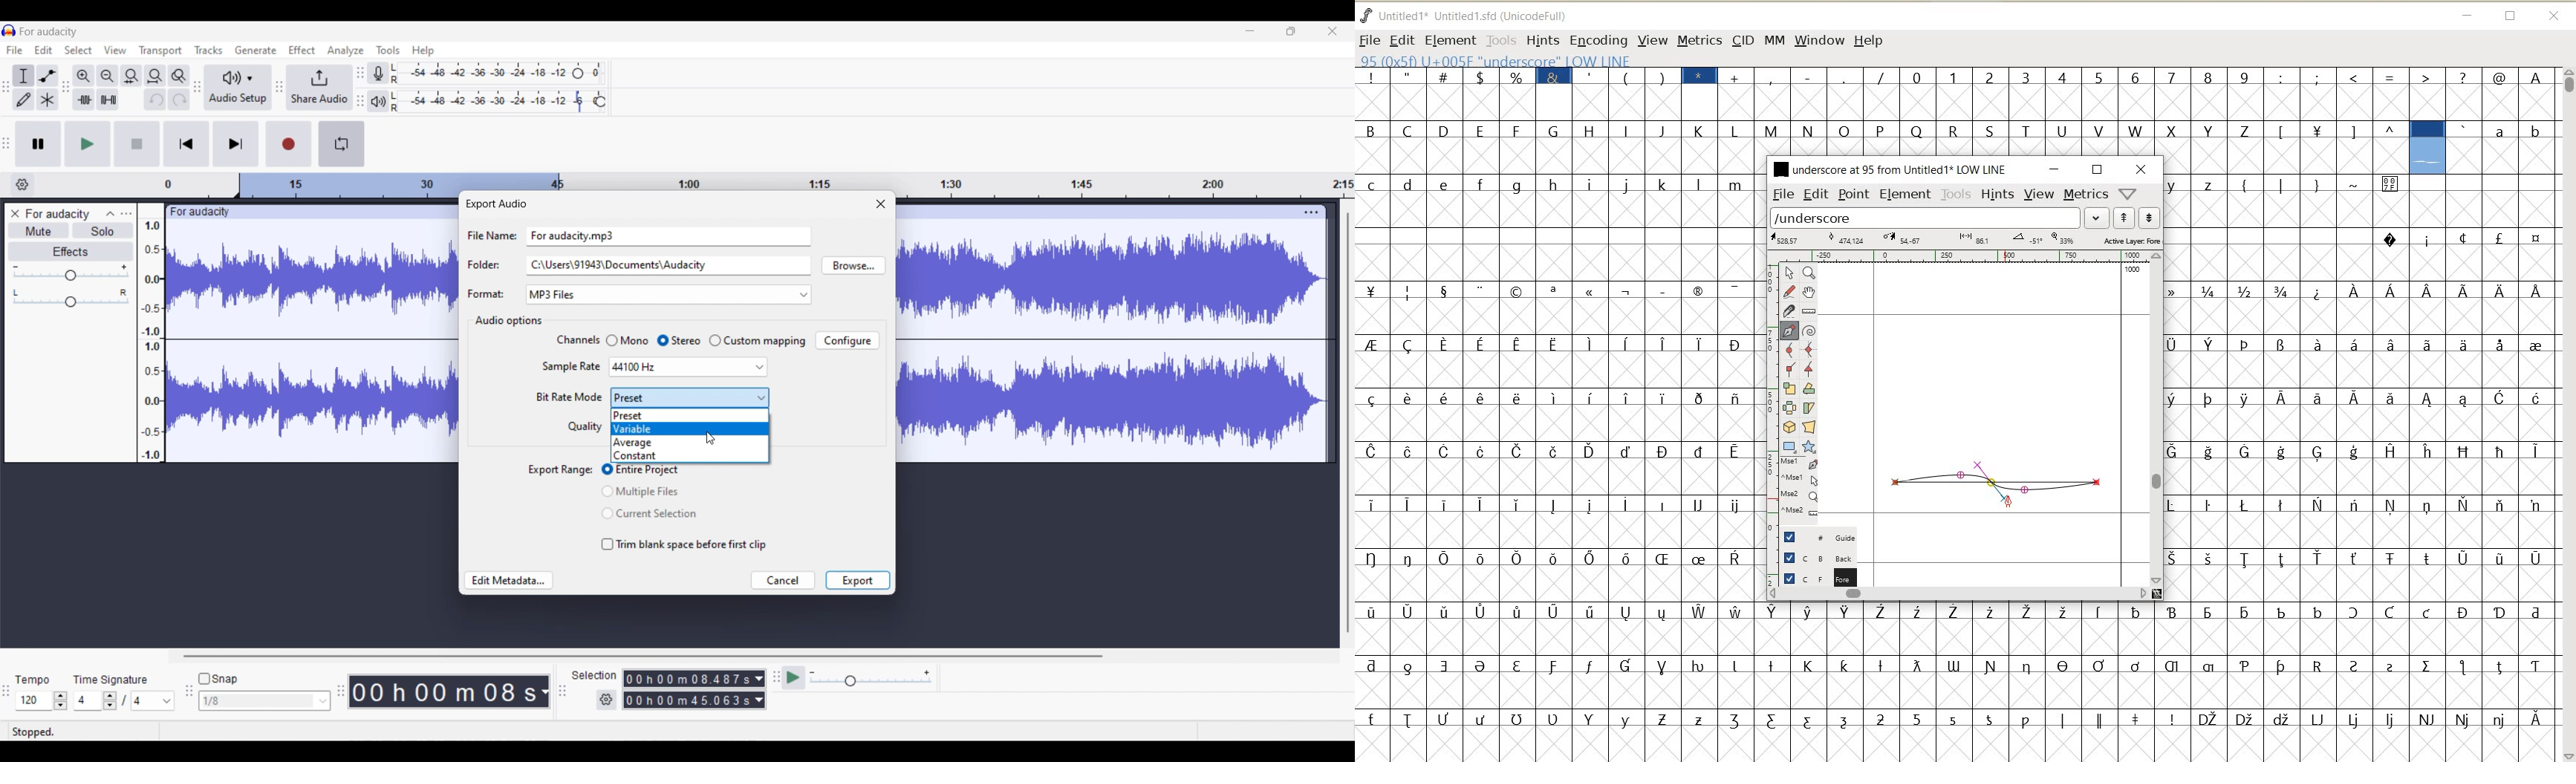 This screenshot has width=2576, height=784. I want to click on Toggle for 'Multiple Files', so click(650, 491).